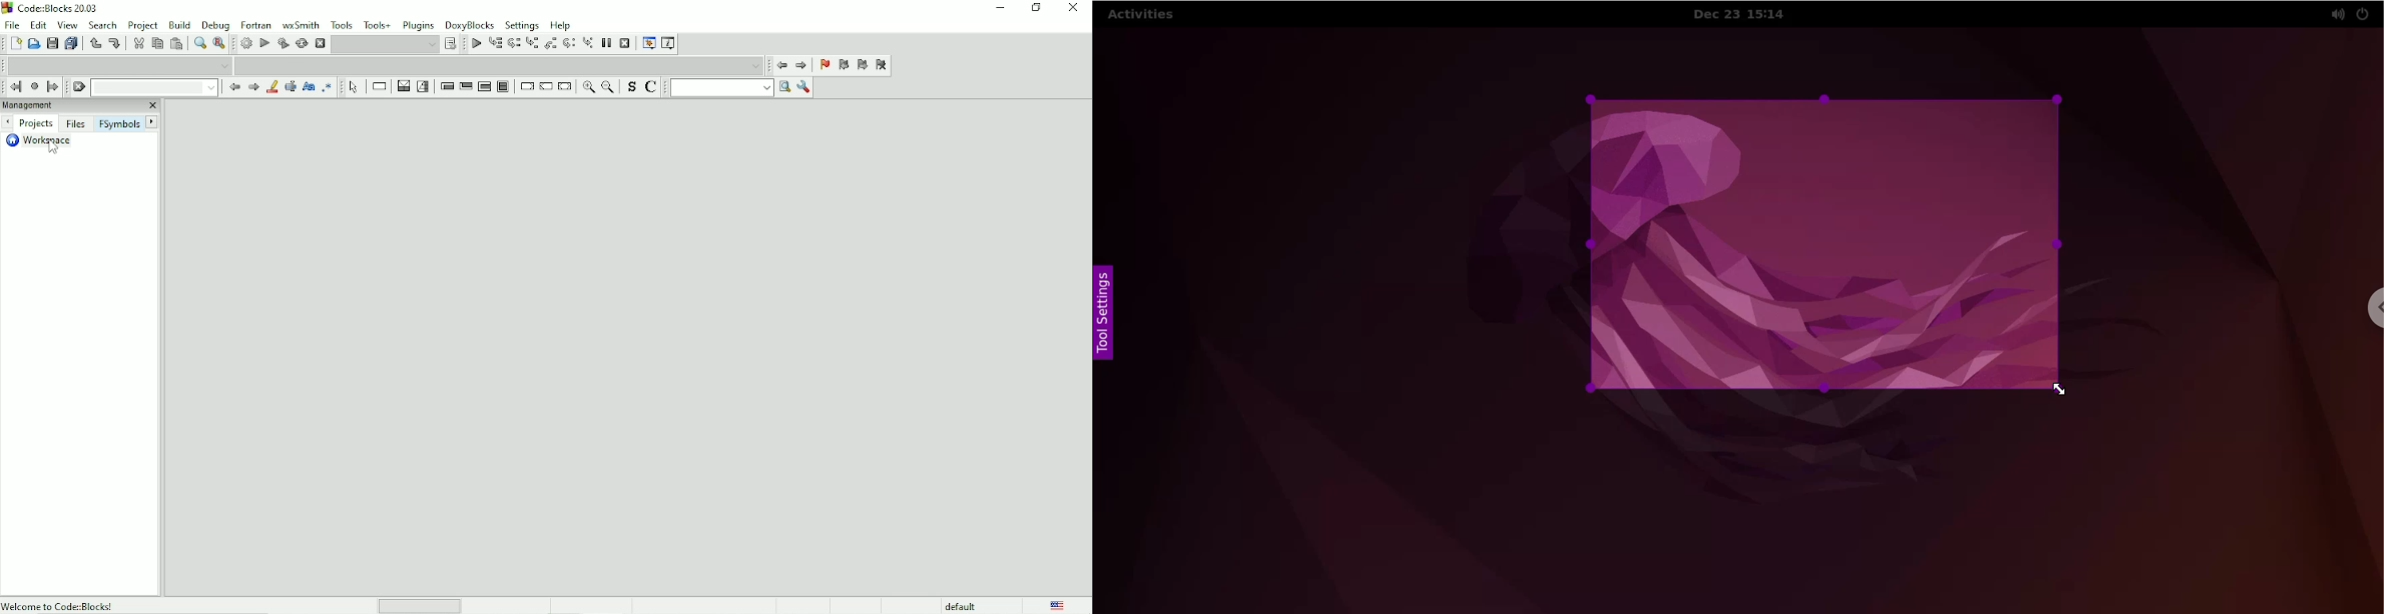  I want to click on Toggle source, so click(631, 88).